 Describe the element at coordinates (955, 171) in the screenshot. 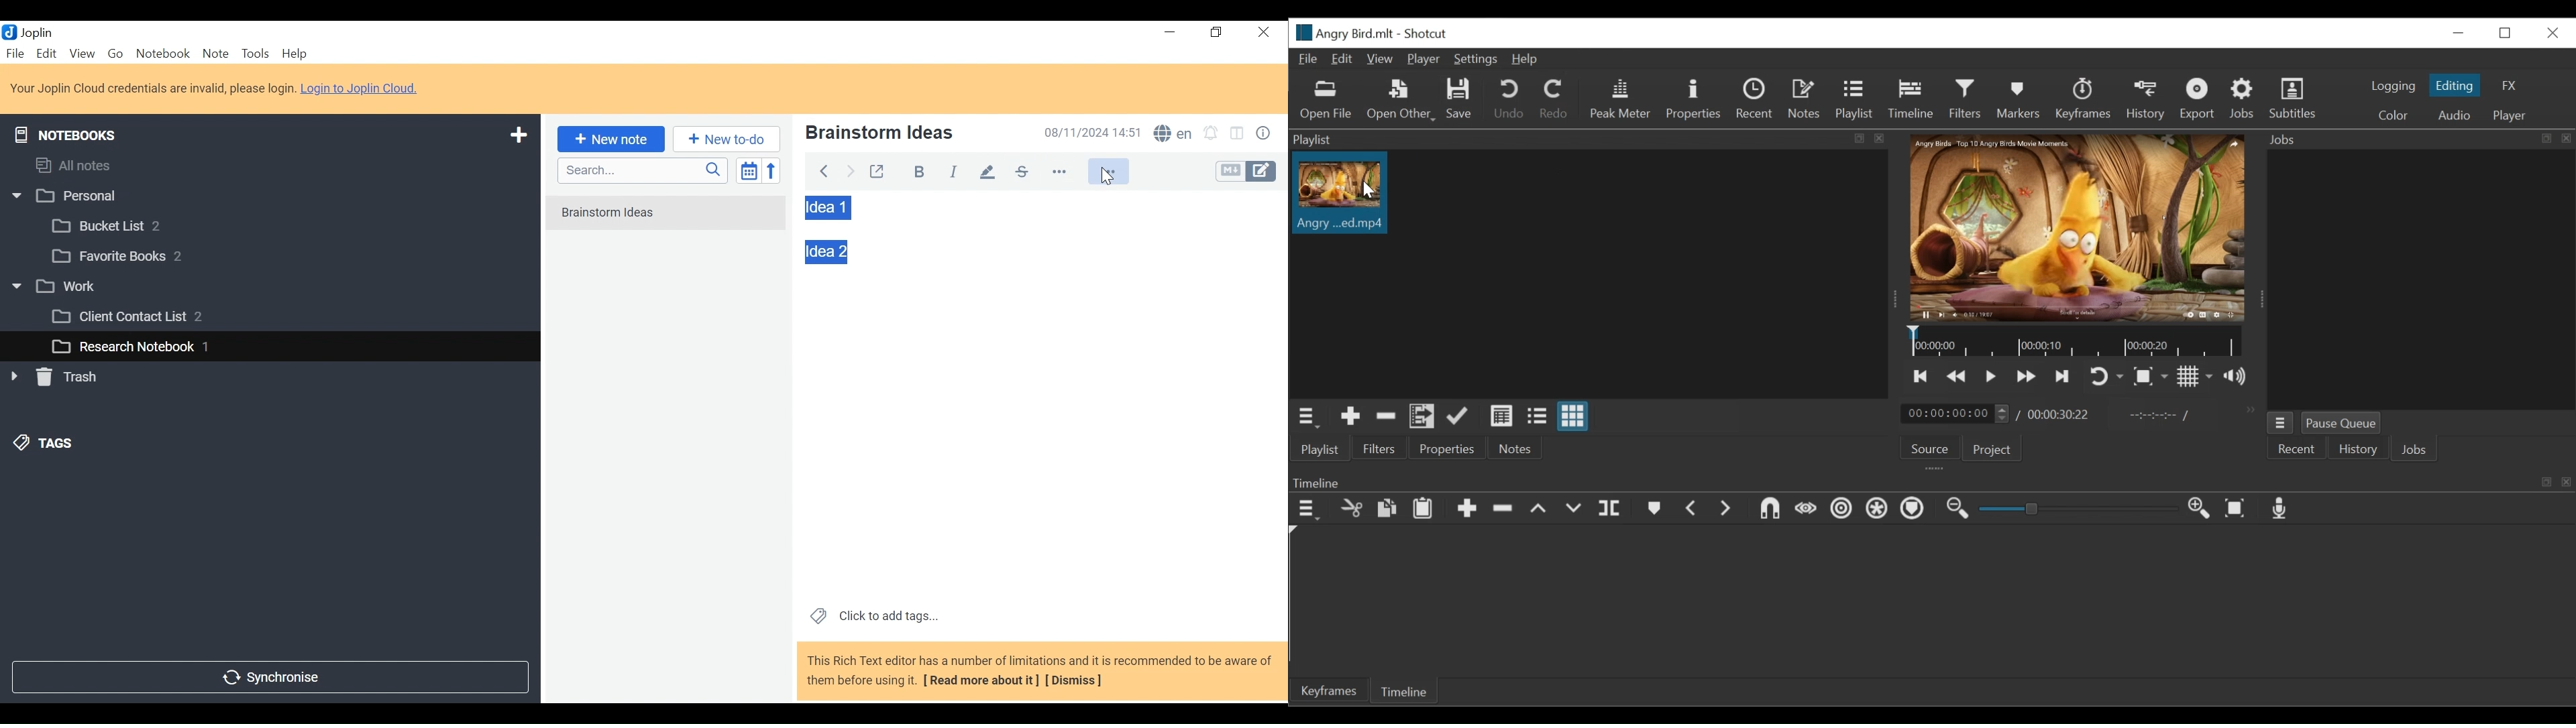

I see `italiac` at that location.